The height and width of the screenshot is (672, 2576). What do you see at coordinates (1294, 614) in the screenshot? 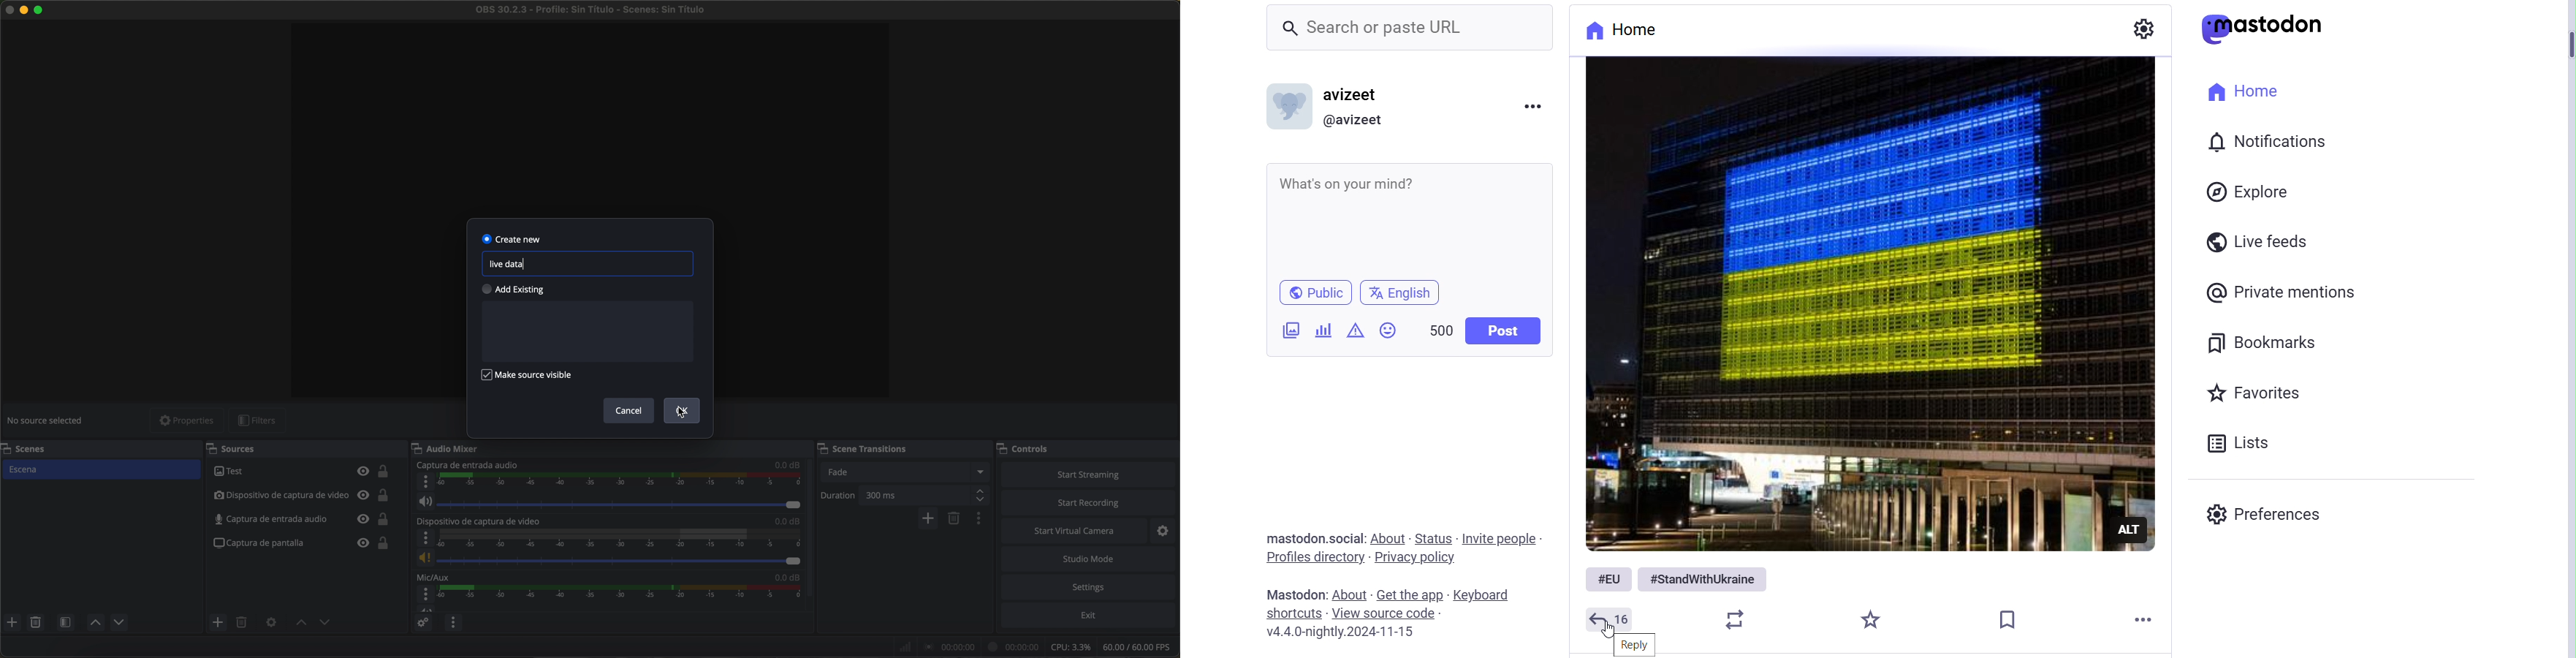
I see `Shortcuts` at bounding box center [1294, 614].